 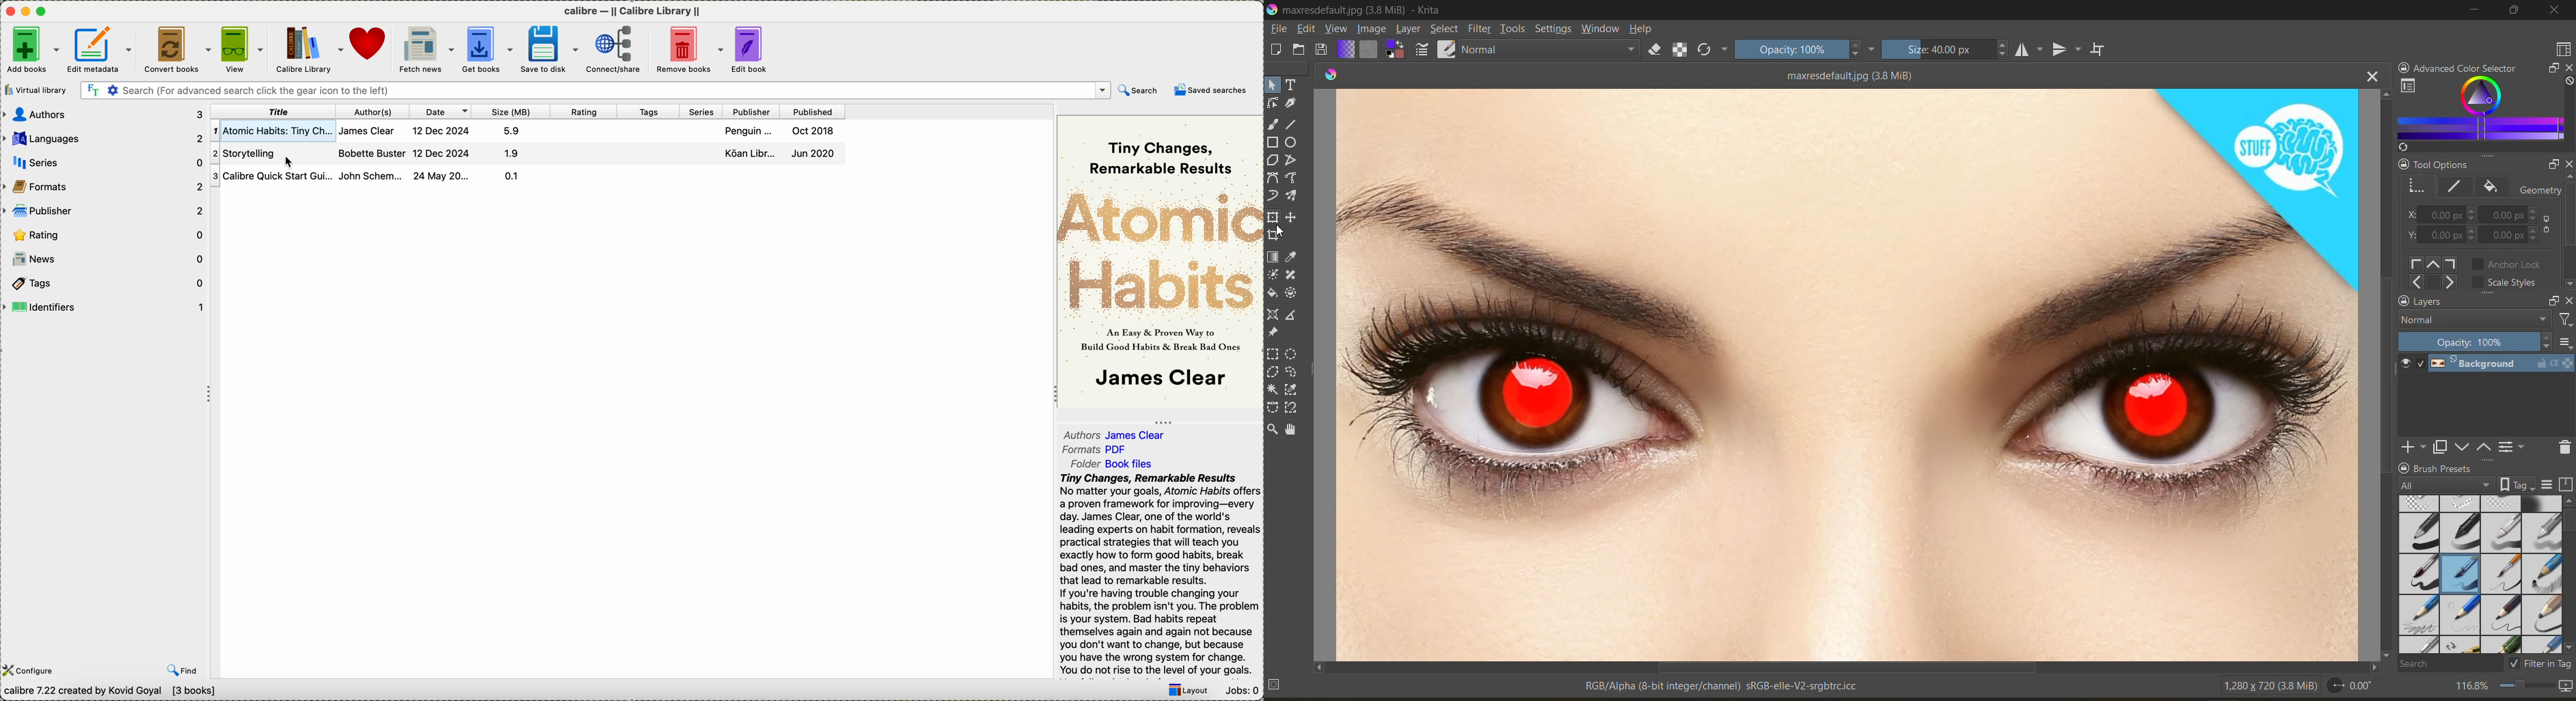 I want to click on storage resources, so click(x=2564, y=484).